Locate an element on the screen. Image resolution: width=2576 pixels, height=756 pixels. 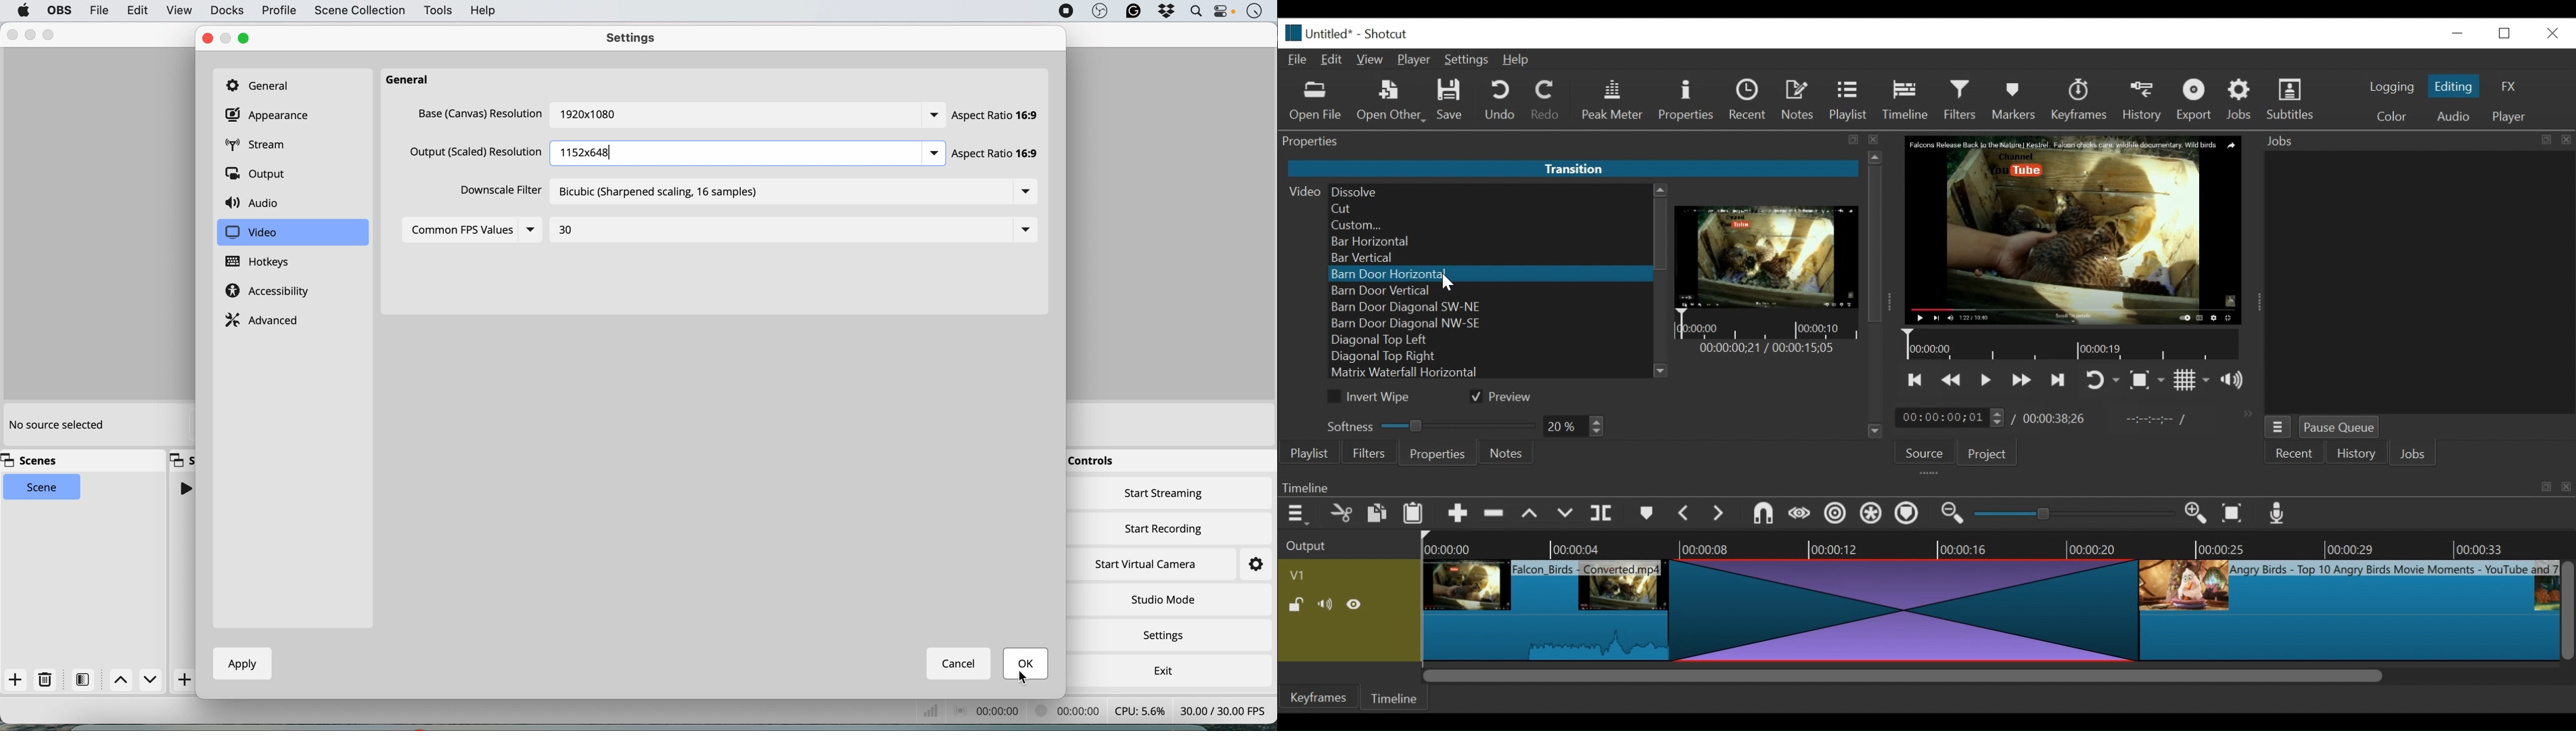
Total duration is located at coordinates (2058, 418).